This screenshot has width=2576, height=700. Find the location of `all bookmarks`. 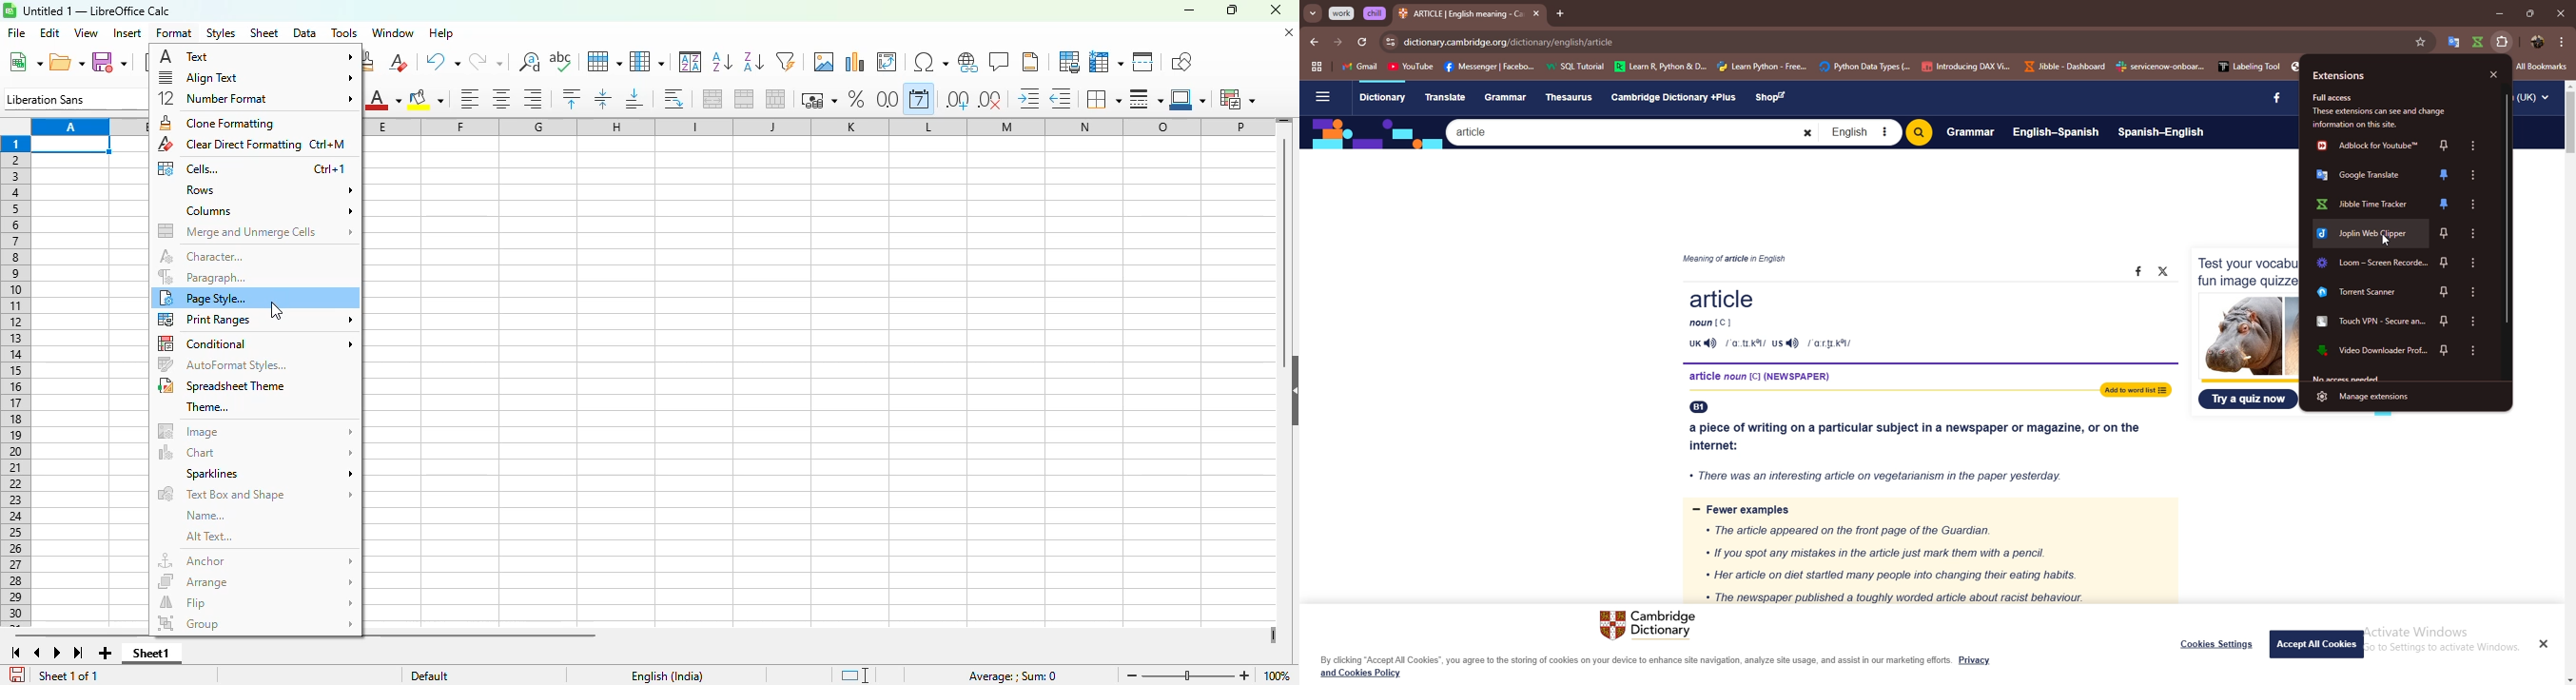

all bookmarks is located at coordinates (2542, 67).